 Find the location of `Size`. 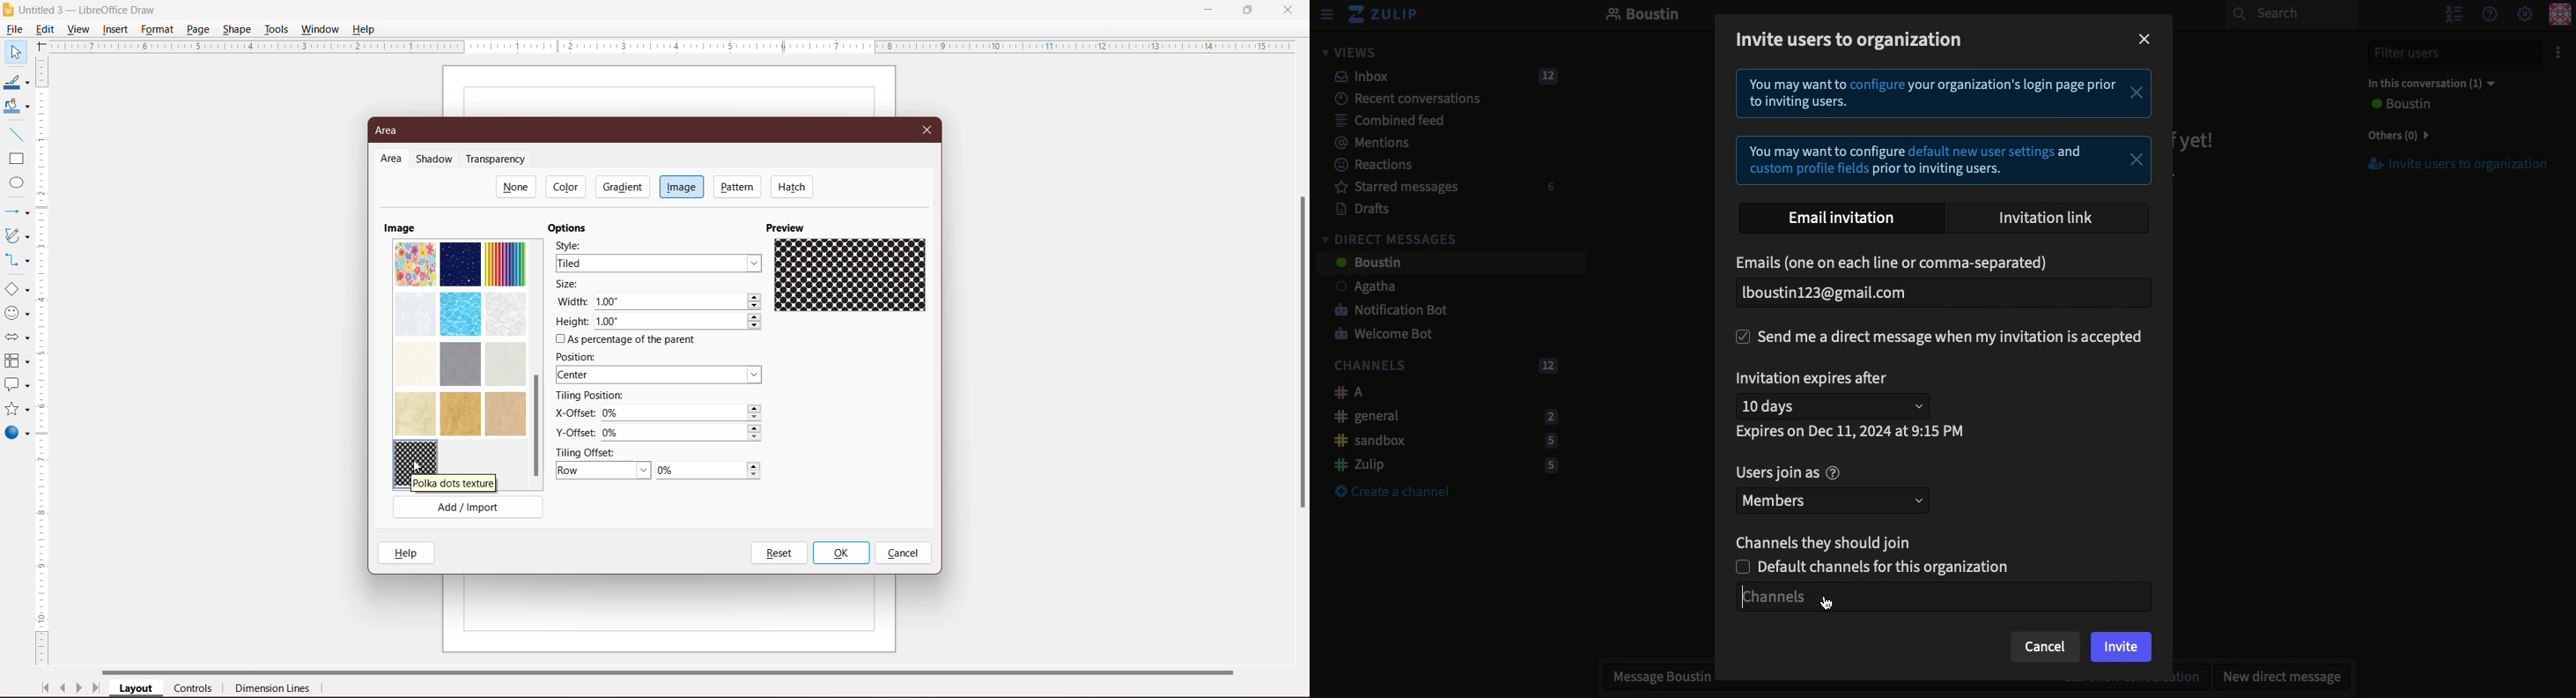

Size is located at coordinates (572, 285).